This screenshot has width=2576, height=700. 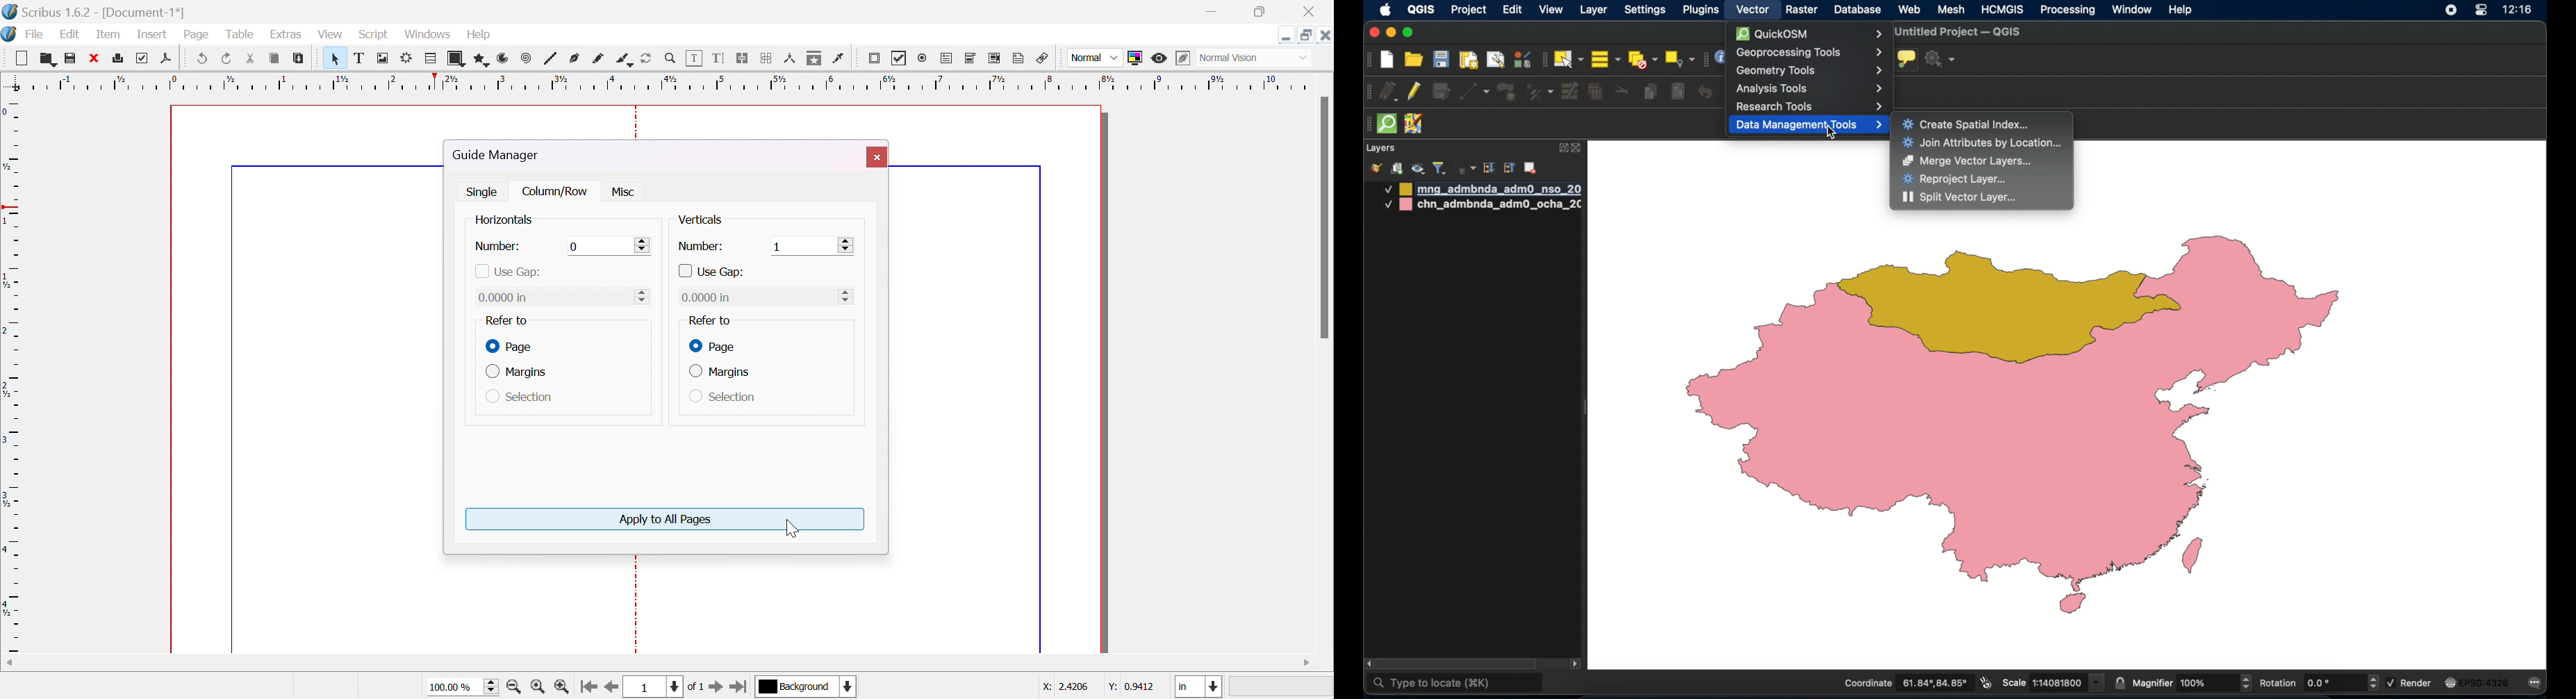 What do you see at coordinates (1906, 59) in the screenshot?
I see `show map tips` at bounding box center [1906, 59].